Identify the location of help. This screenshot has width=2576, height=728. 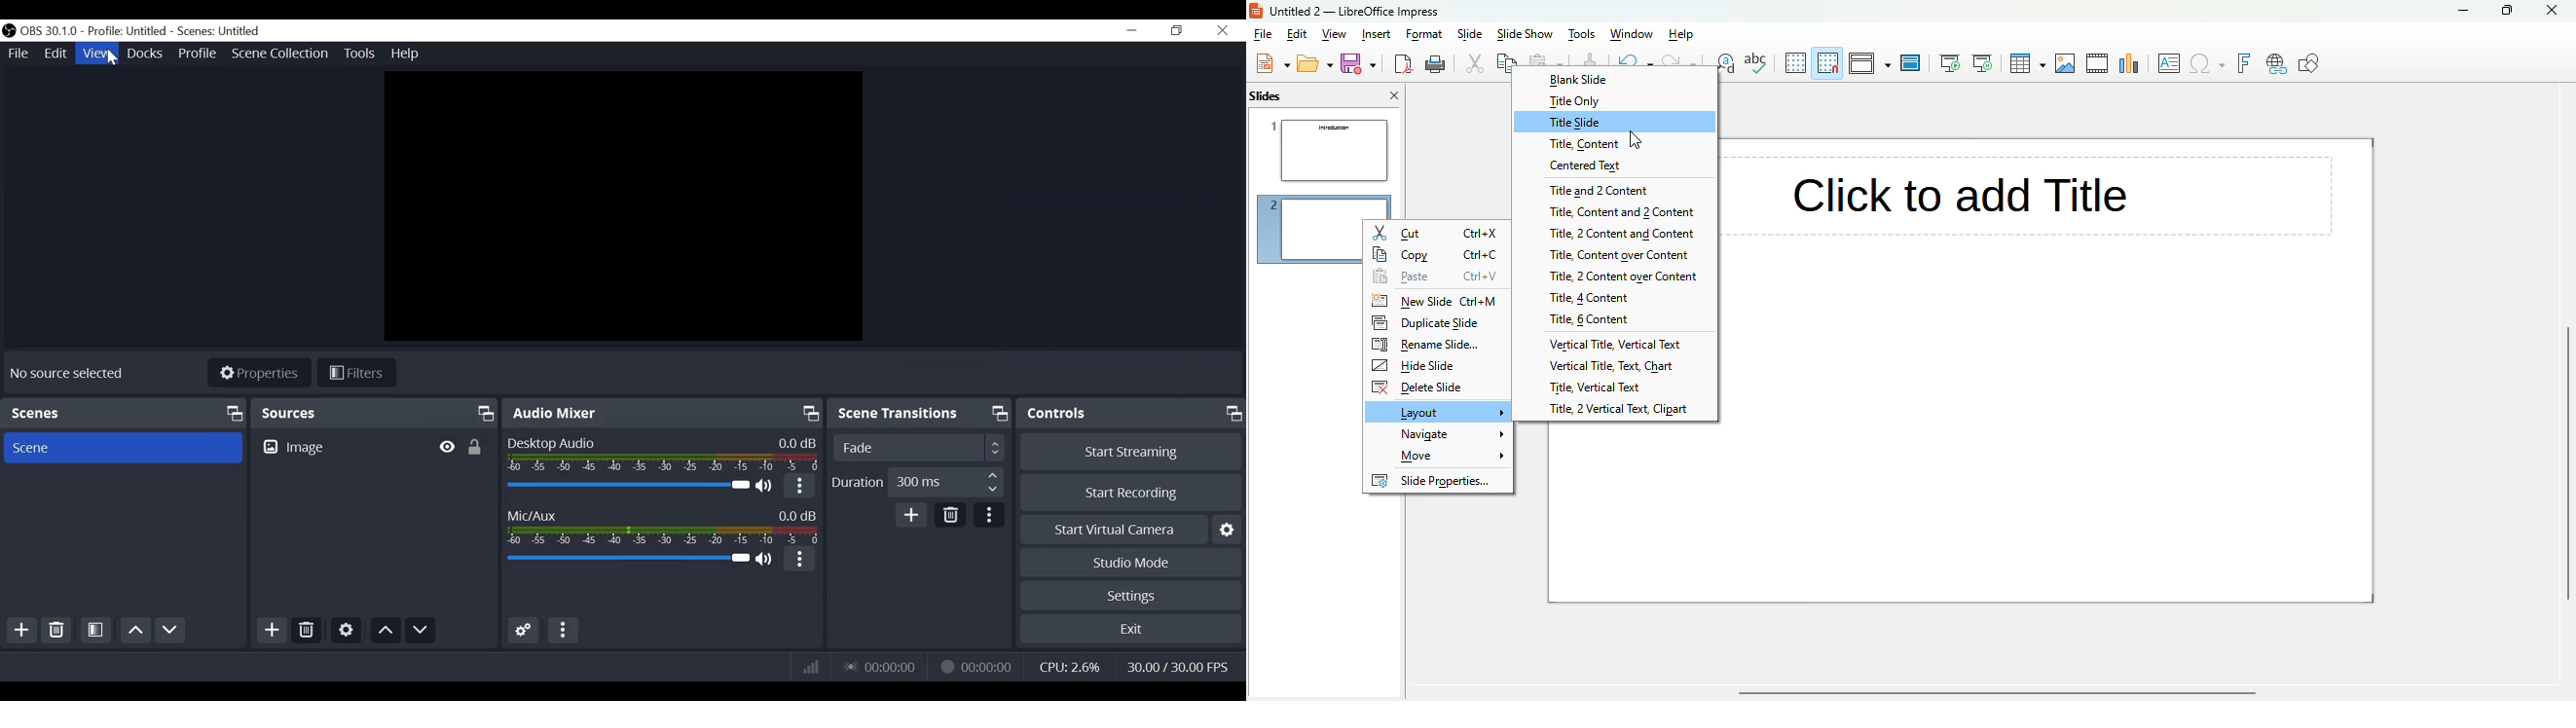
(1682, 34).